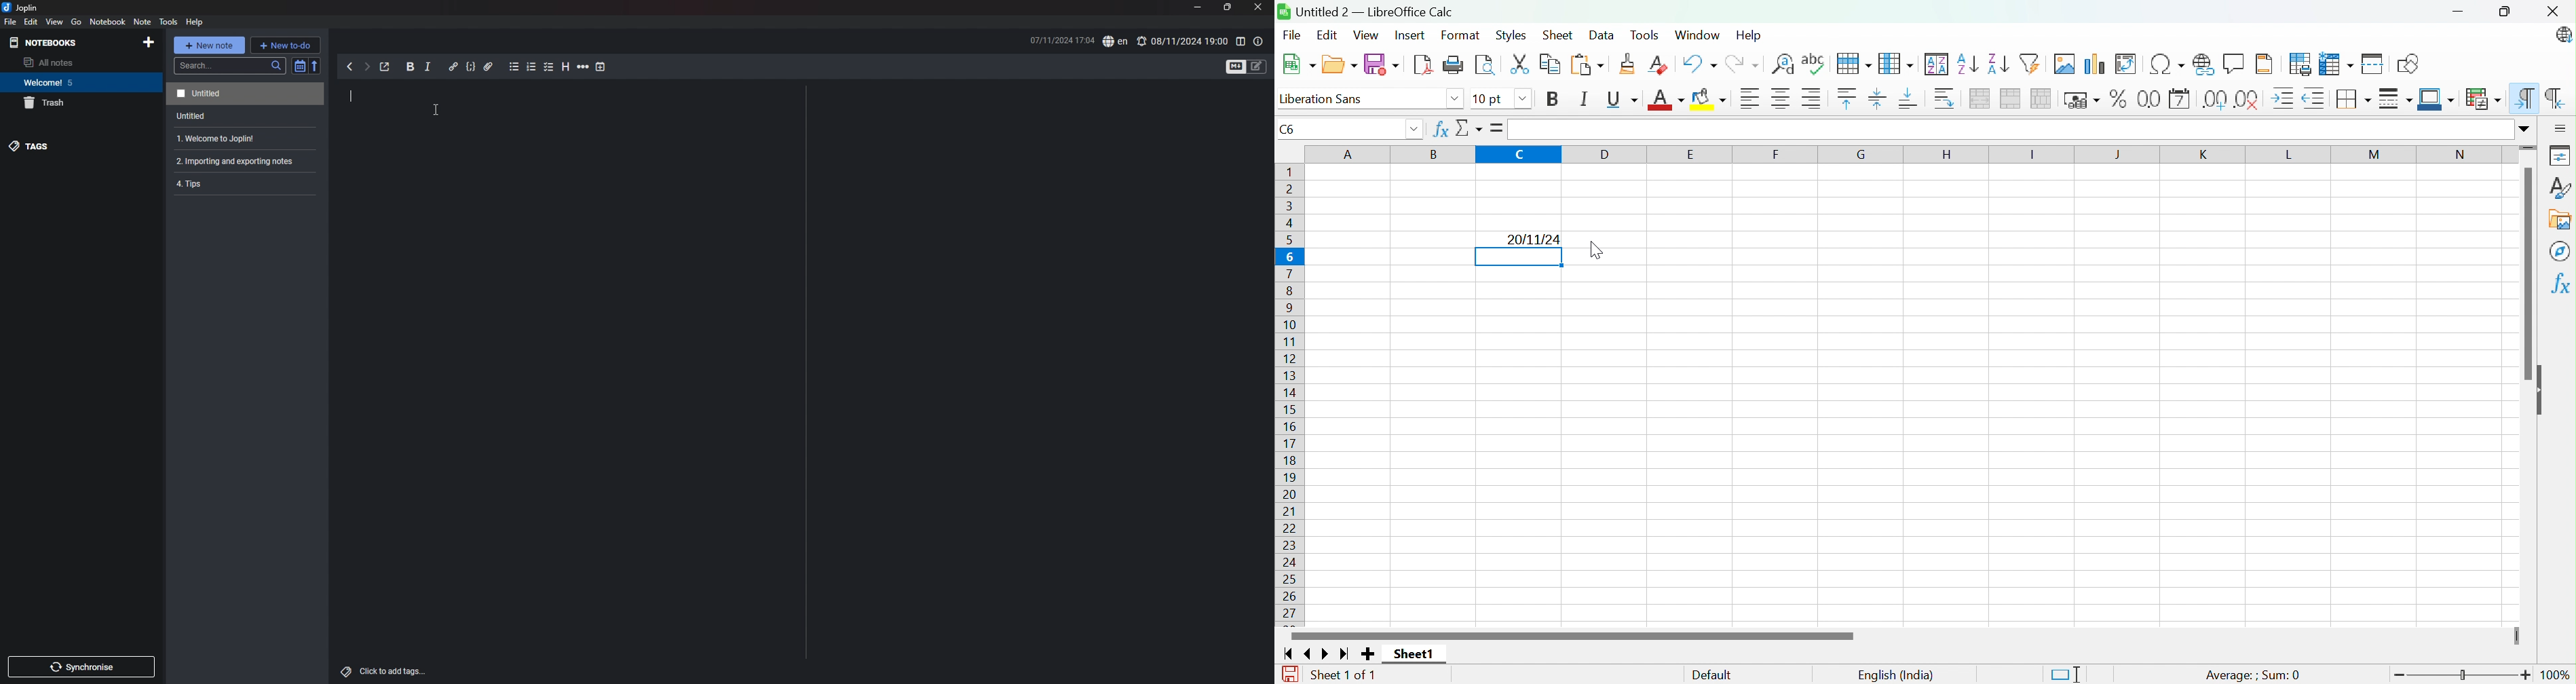 This screenshot has height=700, width=2576. I want to click on Paste, so click(1585, 64).